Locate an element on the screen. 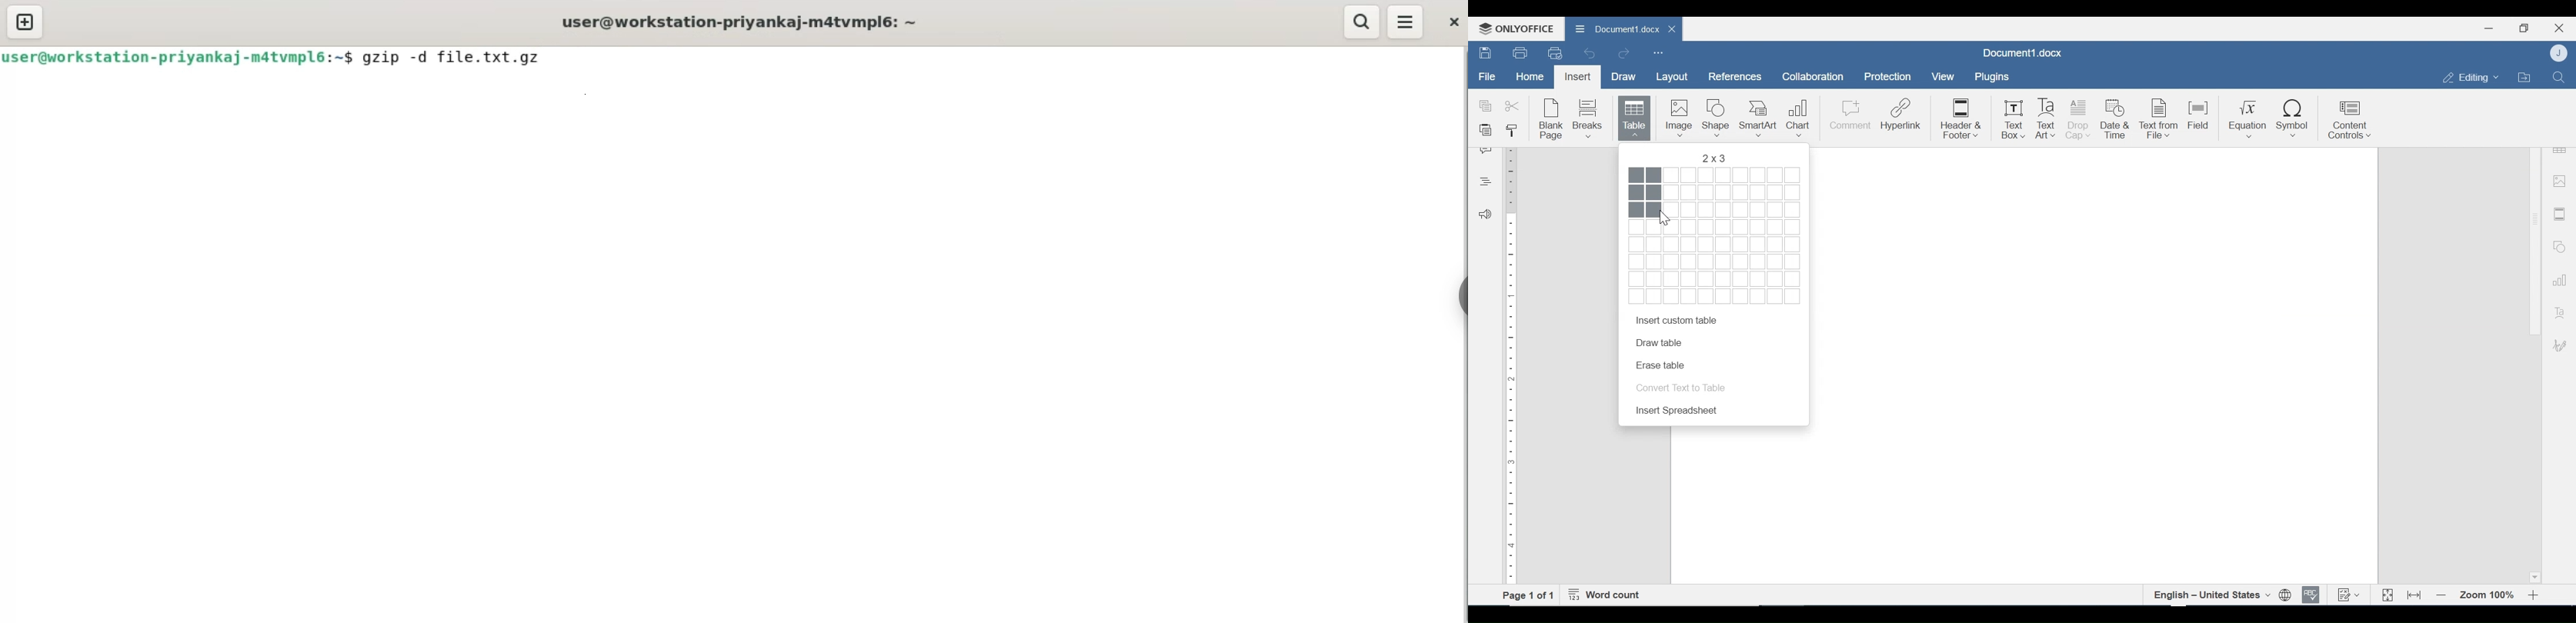 This screenshot has height=644, width=2576. Convert Text in Table is located at coordinates (1685, 388).